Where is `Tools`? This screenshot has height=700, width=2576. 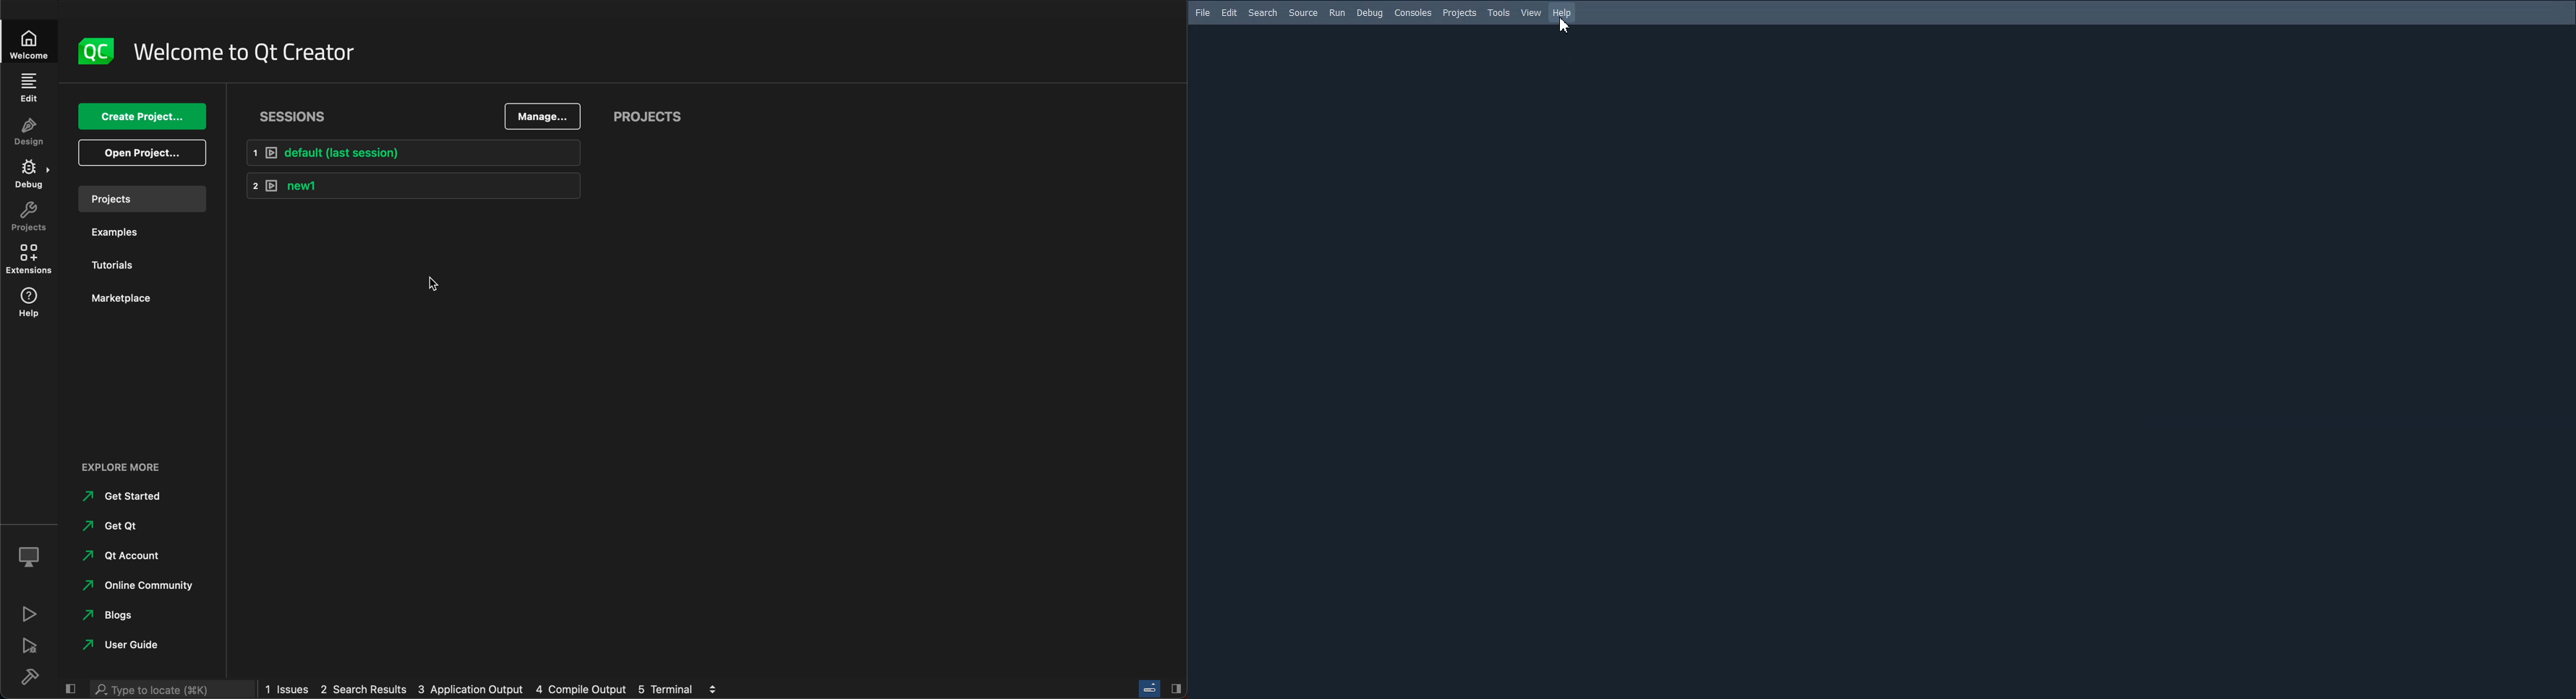 Tools is located at coordinates (1500, 13).